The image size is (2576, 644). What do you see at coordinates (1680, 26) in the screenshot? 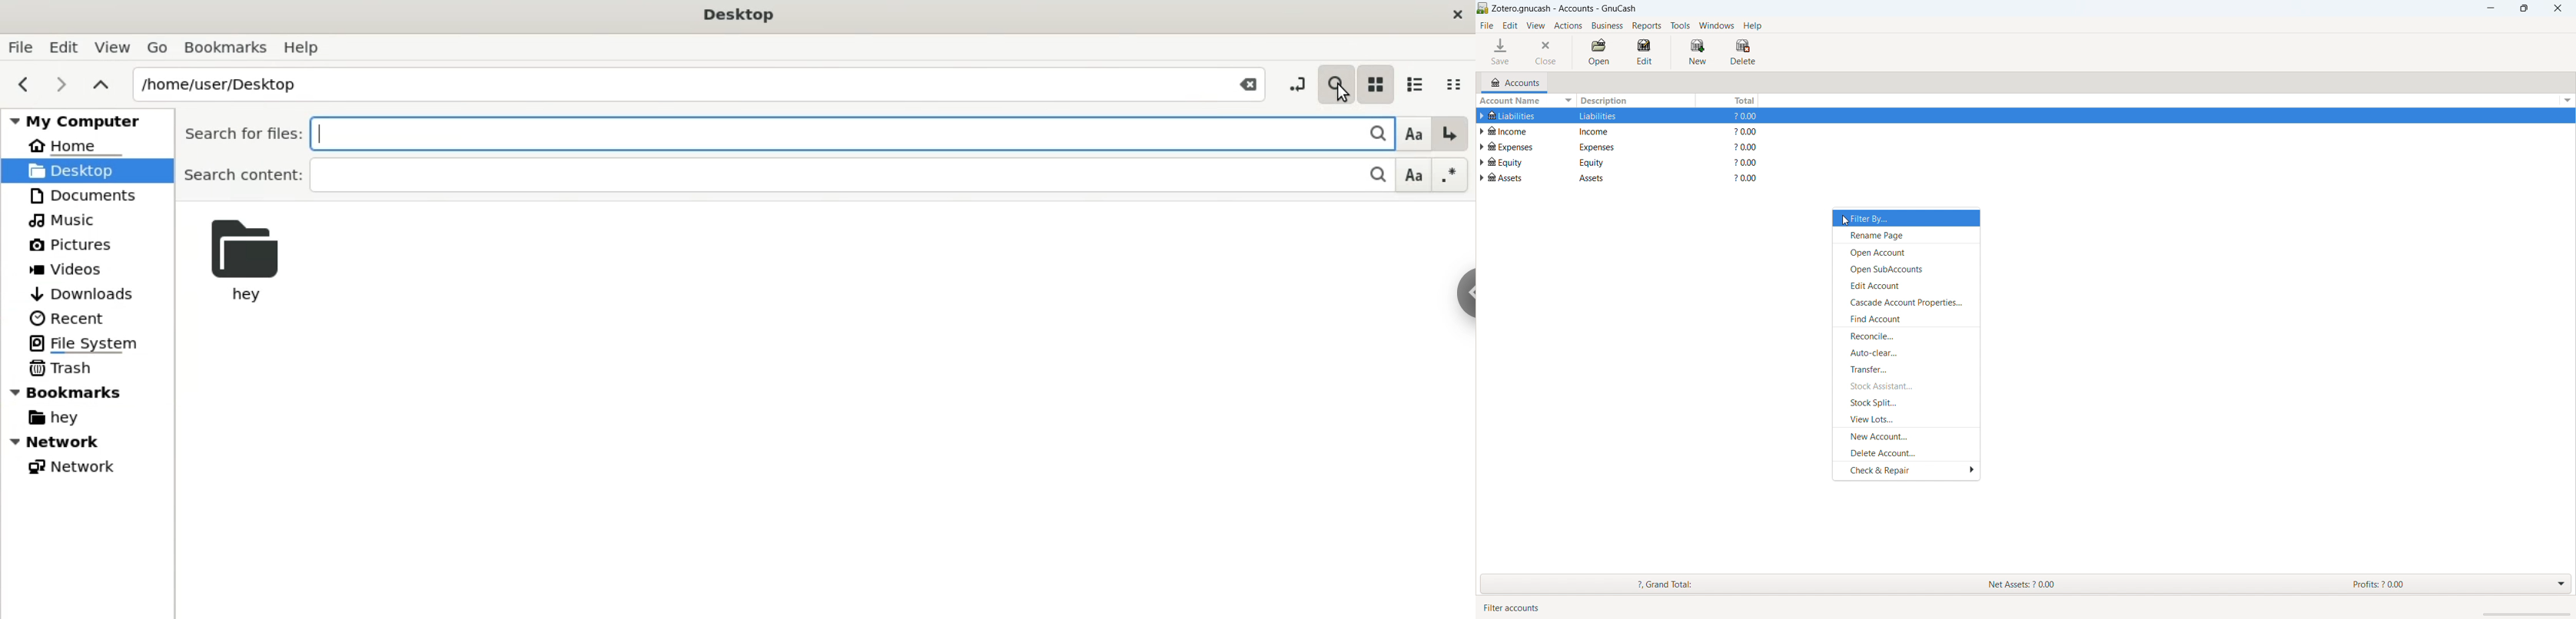
I see `tools` at bounding box center [1680, 26].